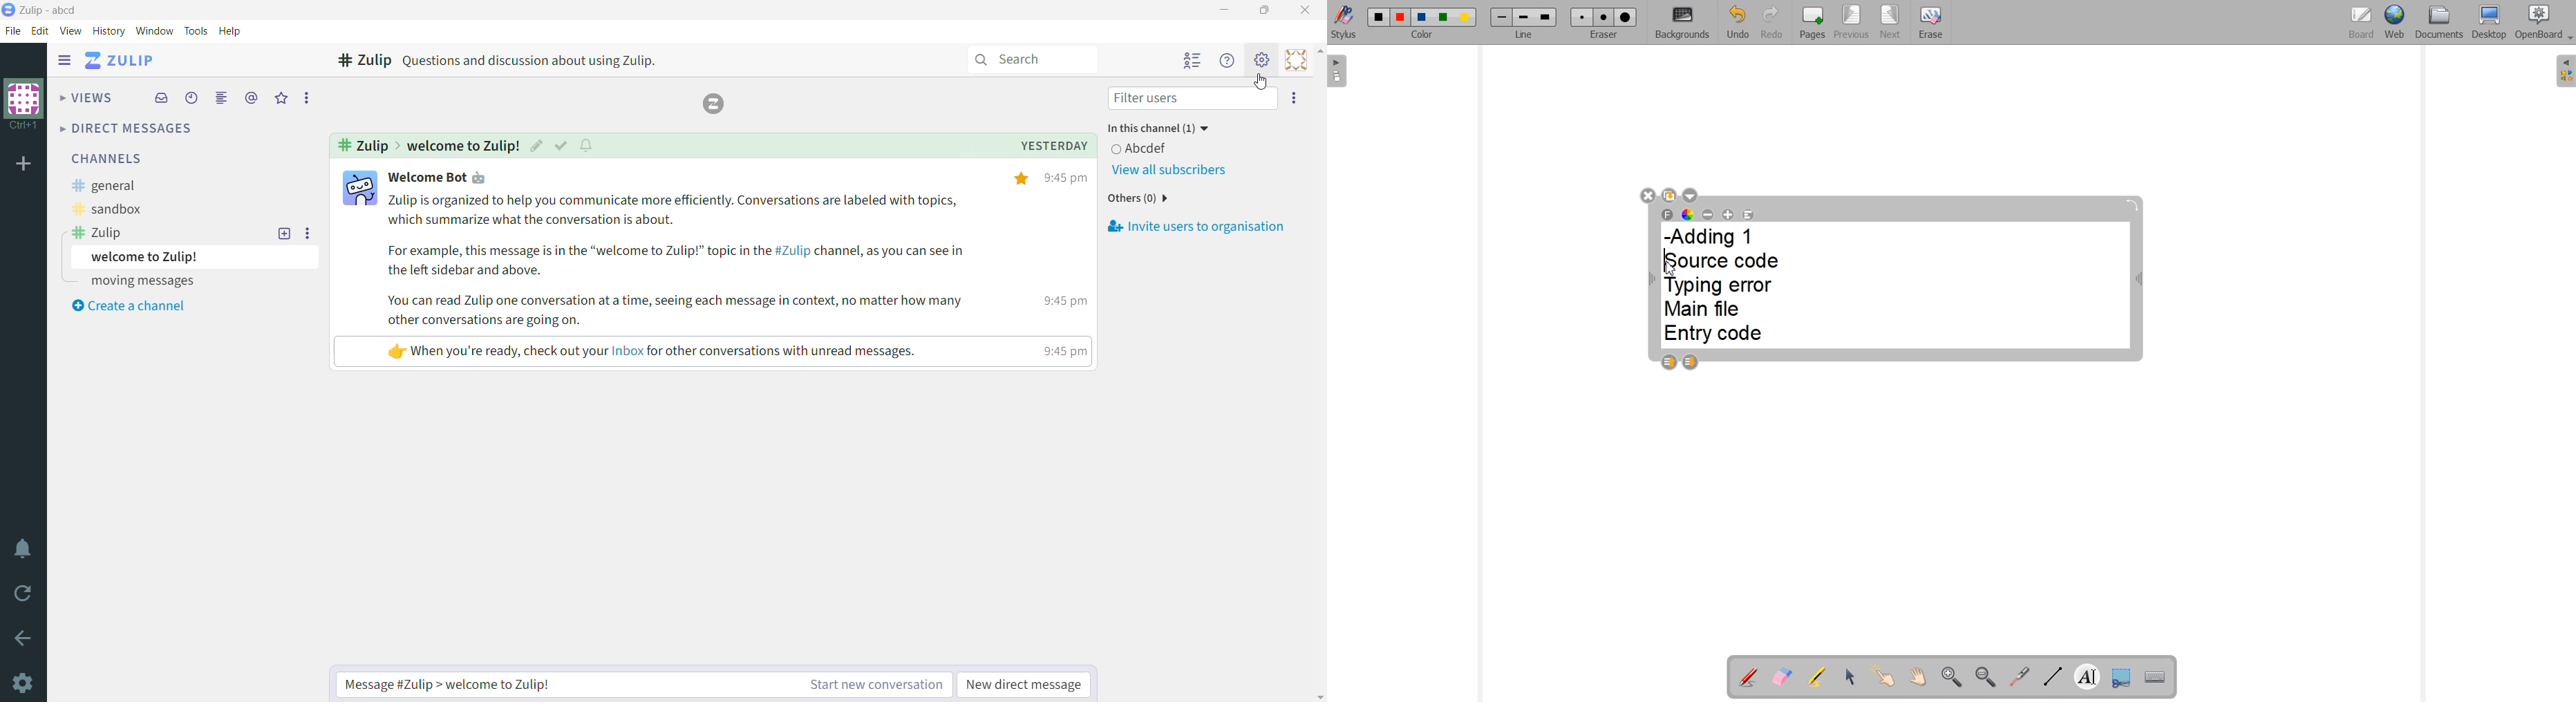 This screenshot has width=2576, height=728. What do you see at coordinates (160, 98) in the screenshot?
I see `Inbox` at bounding box center [160, 98].